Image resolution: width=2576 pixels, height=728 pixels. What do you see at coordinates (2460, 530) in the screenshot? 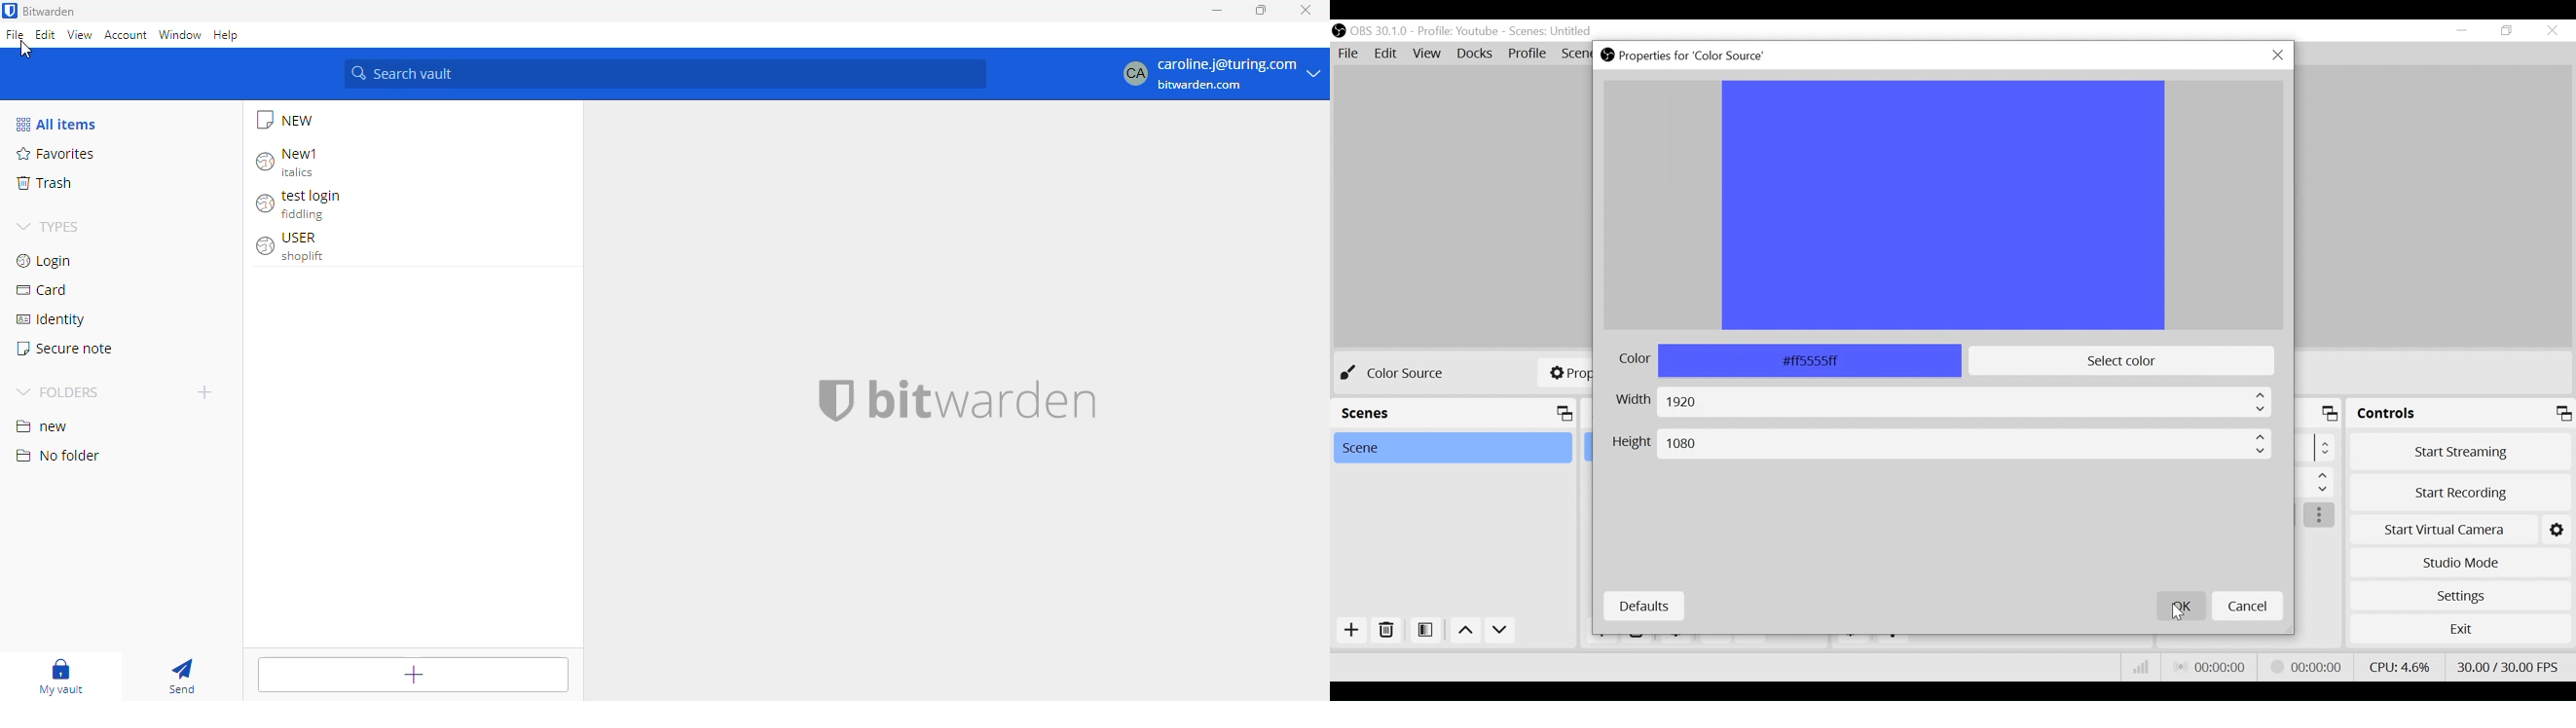
I see `Start Virtual Camera` at bounding box center [2460, 530].